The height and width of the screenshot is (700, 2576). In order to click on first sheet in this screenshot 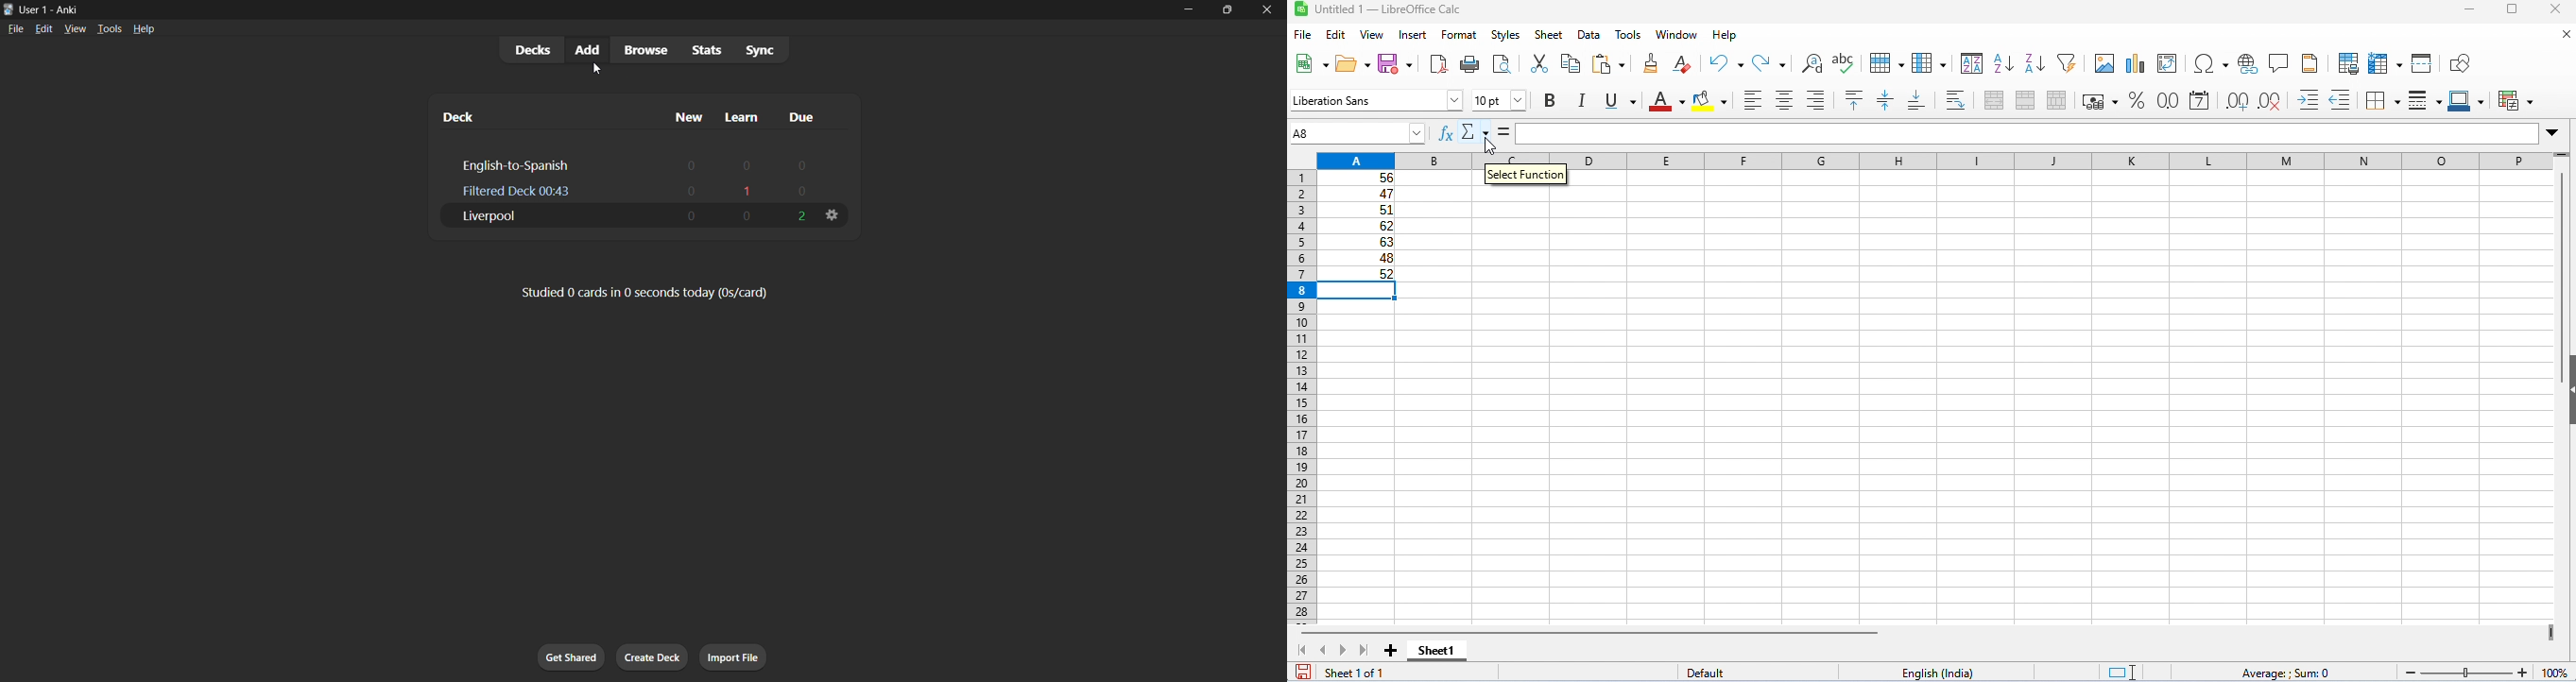, I will do `click(1306, 650)`.